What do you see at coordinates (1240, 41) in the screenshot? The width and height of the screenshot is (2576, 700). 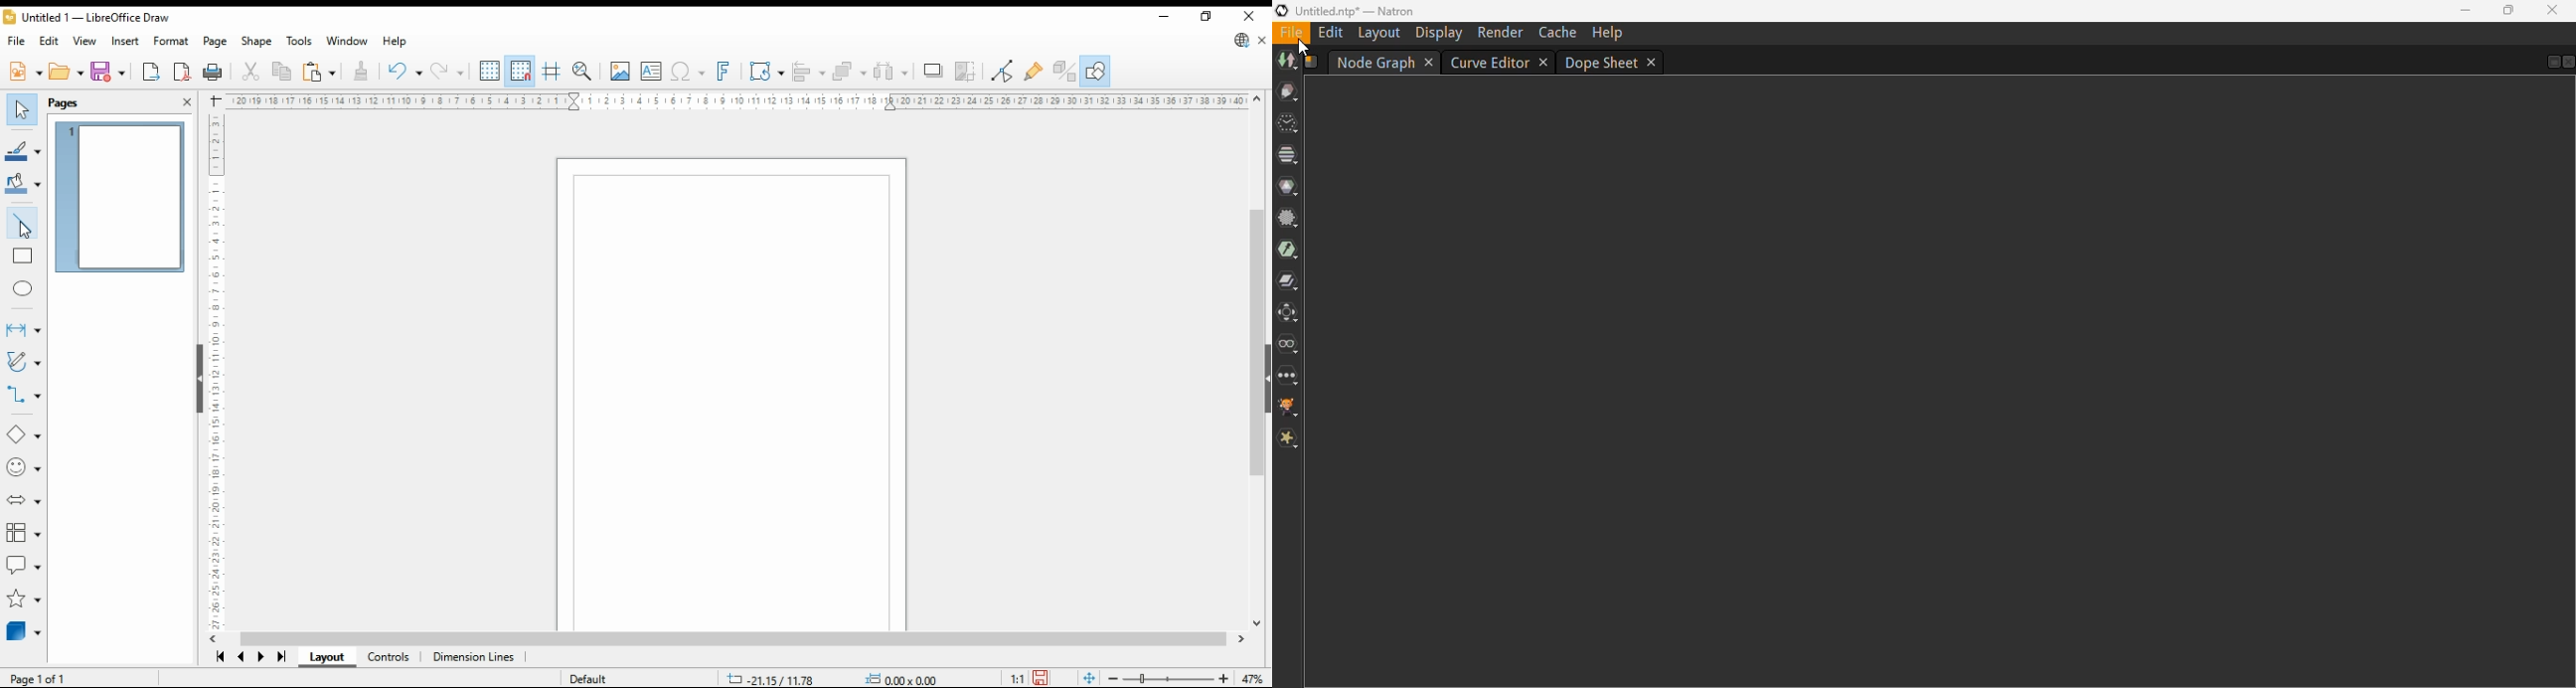 I see `libreoffice update` at bounding box center [1240, 41].